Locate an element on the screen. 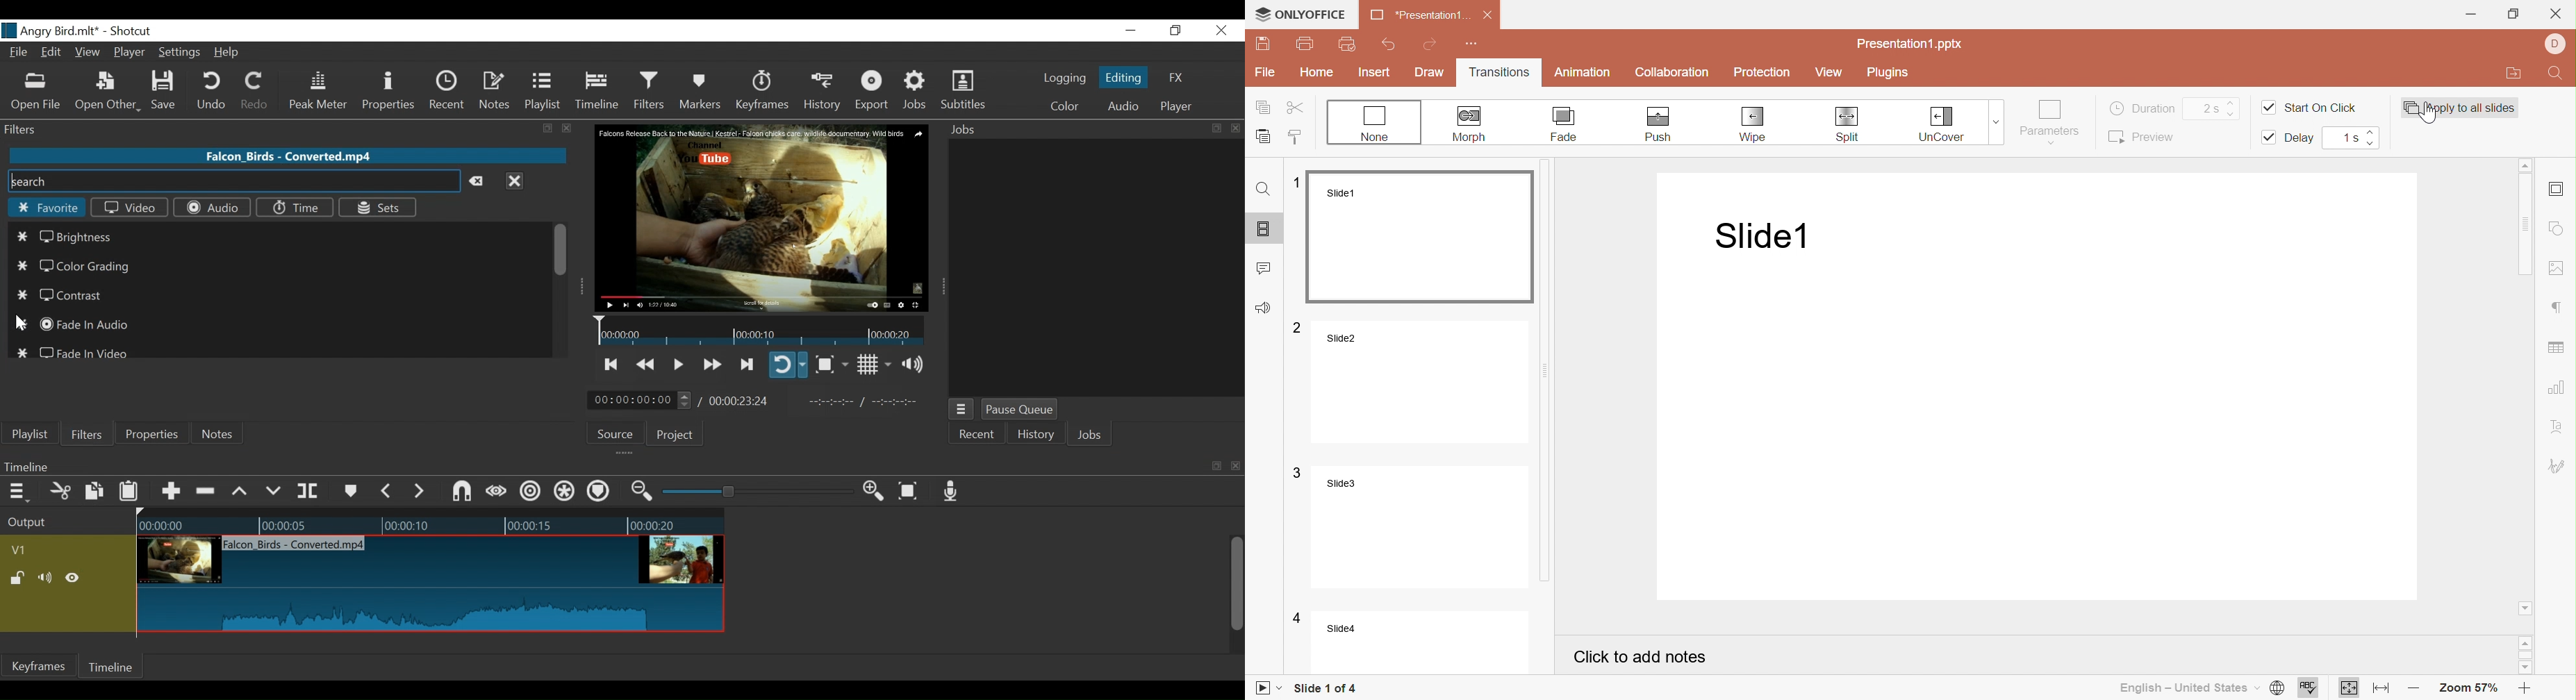  Time is located at coordinates (294, 207).